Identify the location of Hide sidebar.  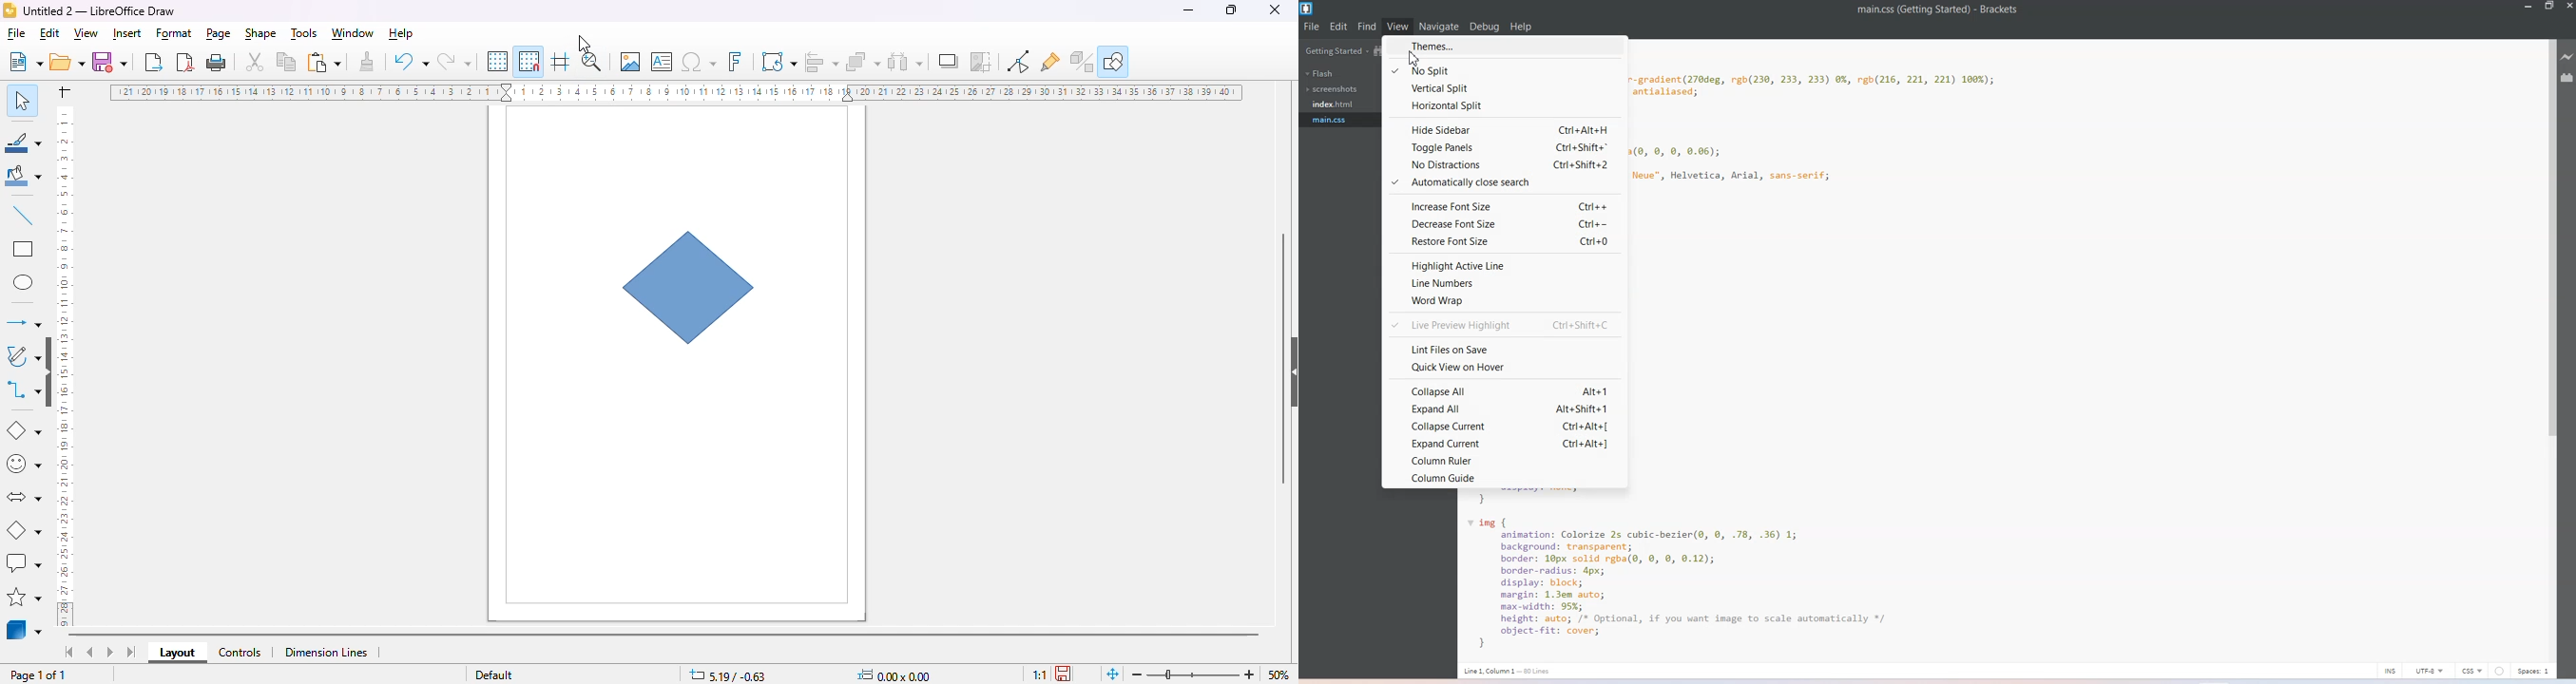
(1504, 128).